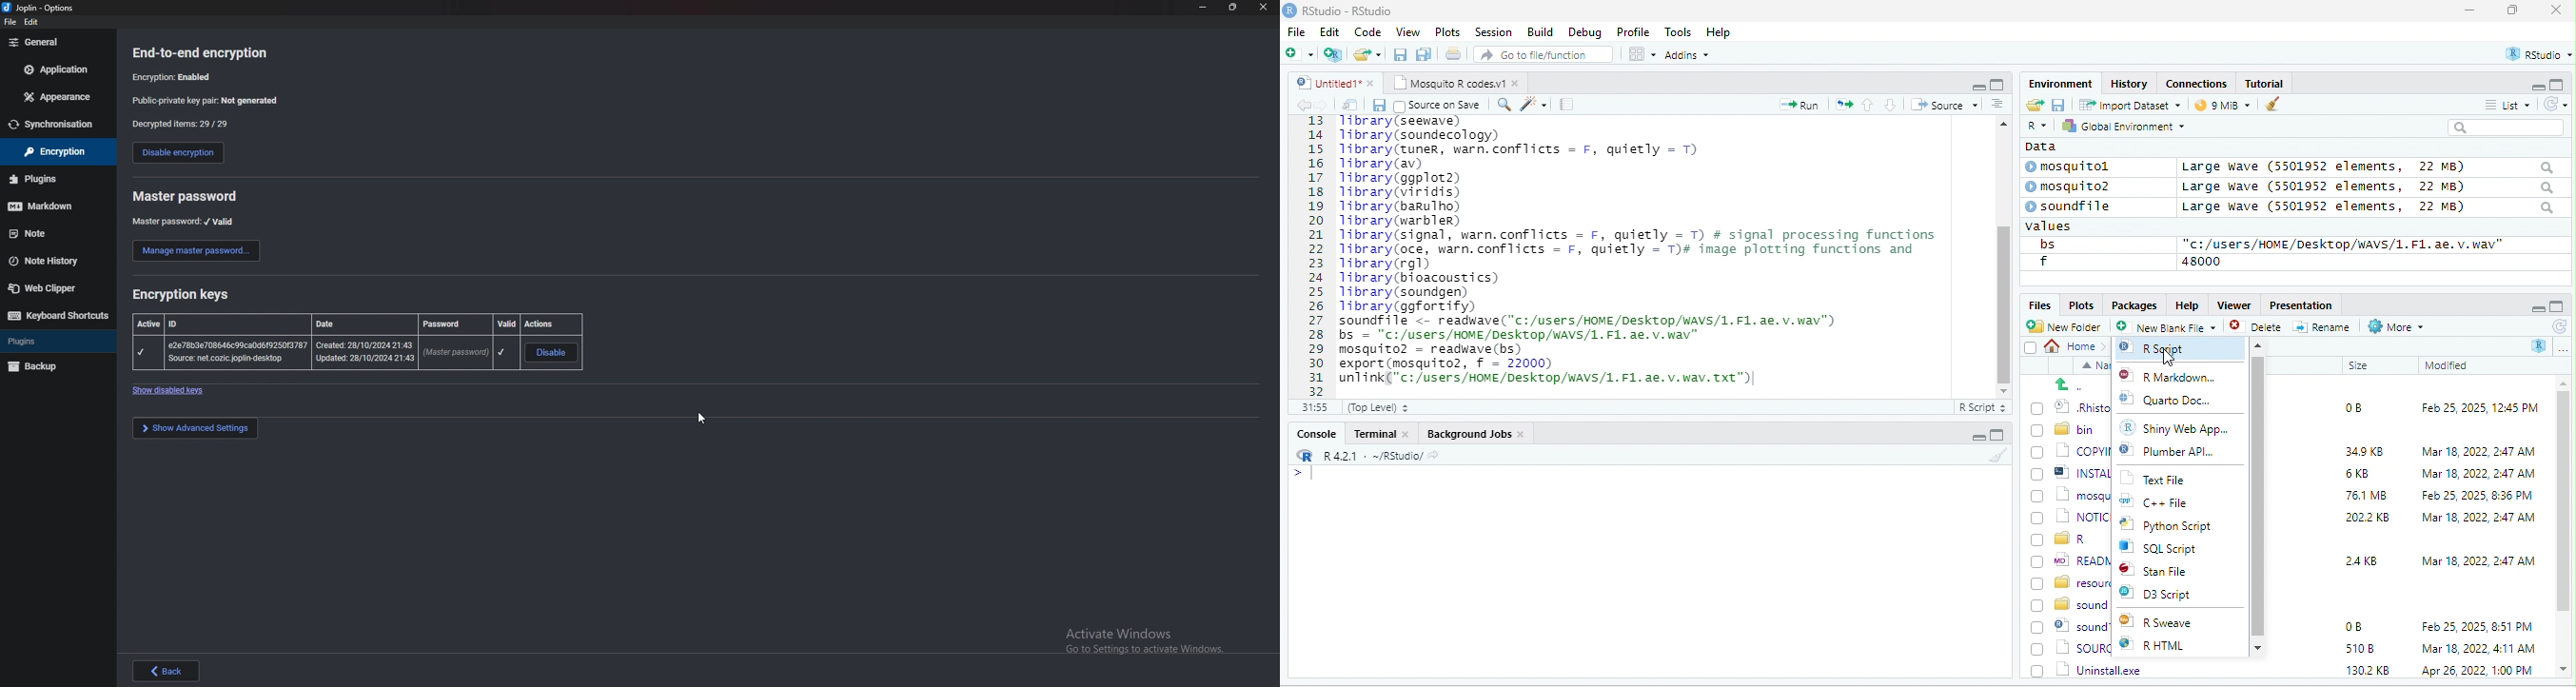 This screenshot has height=700, width=2576. What do you see at coordinates (2072, 518) in the screenshot?
I see `(7) 1 NOTICE` at bounding box center [2072, 518].